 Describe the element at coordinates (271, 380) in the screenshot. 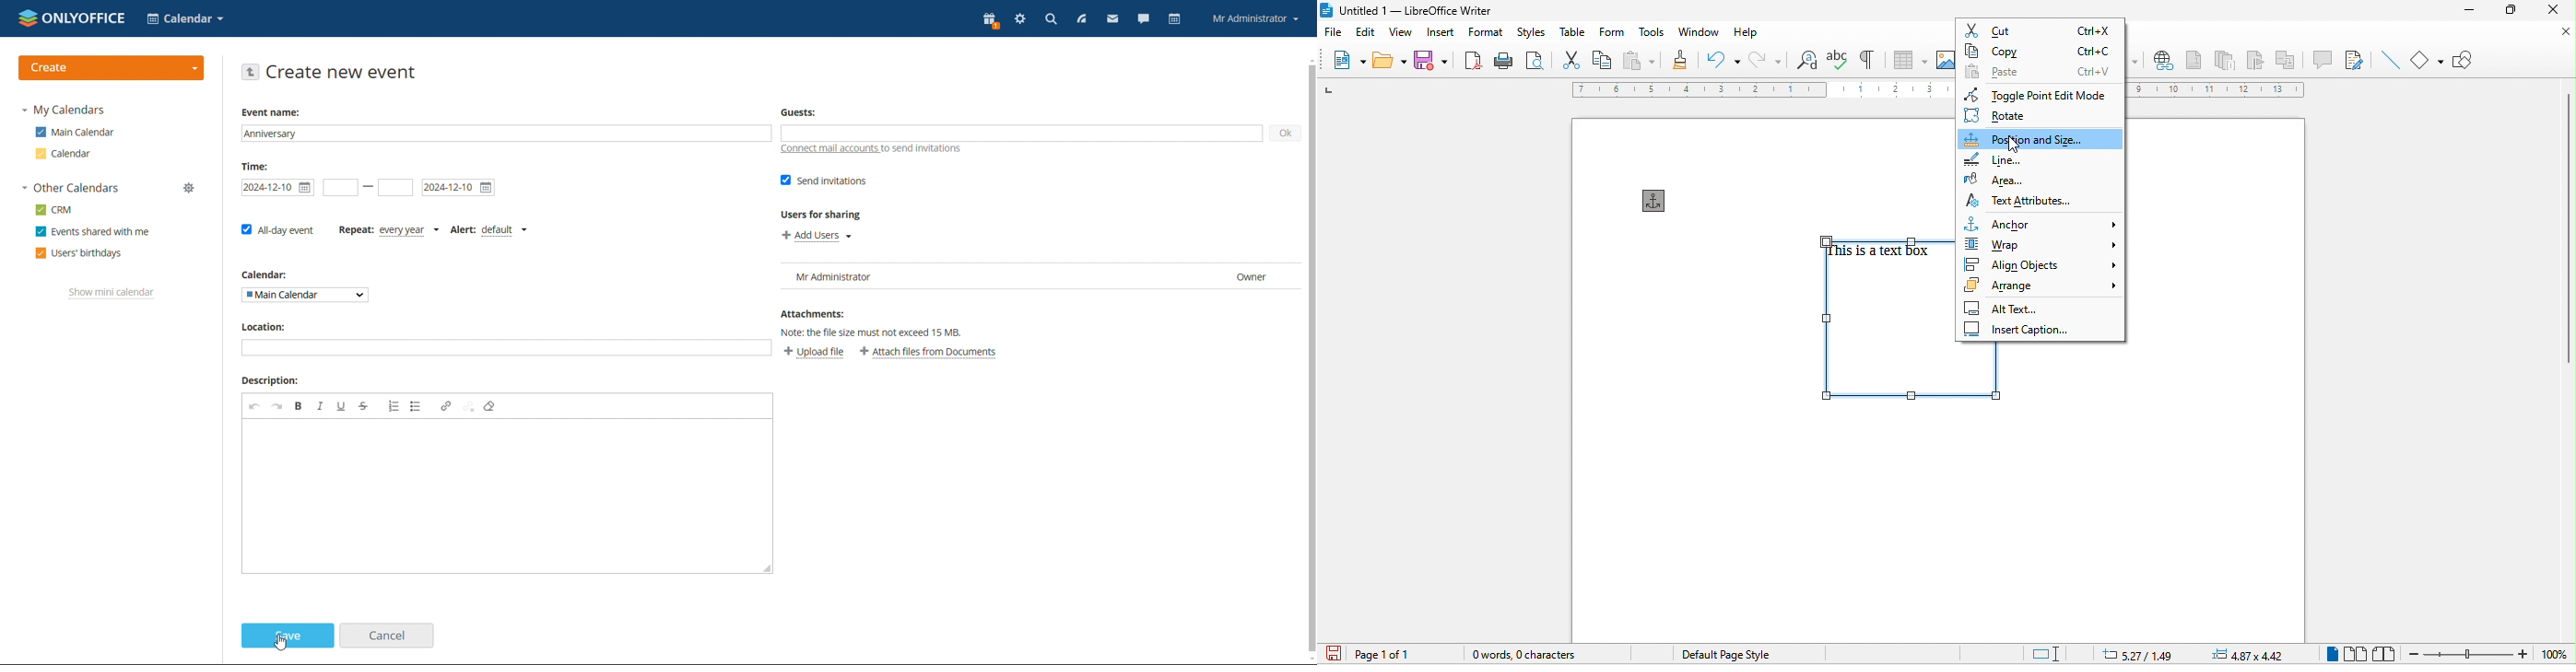

I see `Description:` at that location.